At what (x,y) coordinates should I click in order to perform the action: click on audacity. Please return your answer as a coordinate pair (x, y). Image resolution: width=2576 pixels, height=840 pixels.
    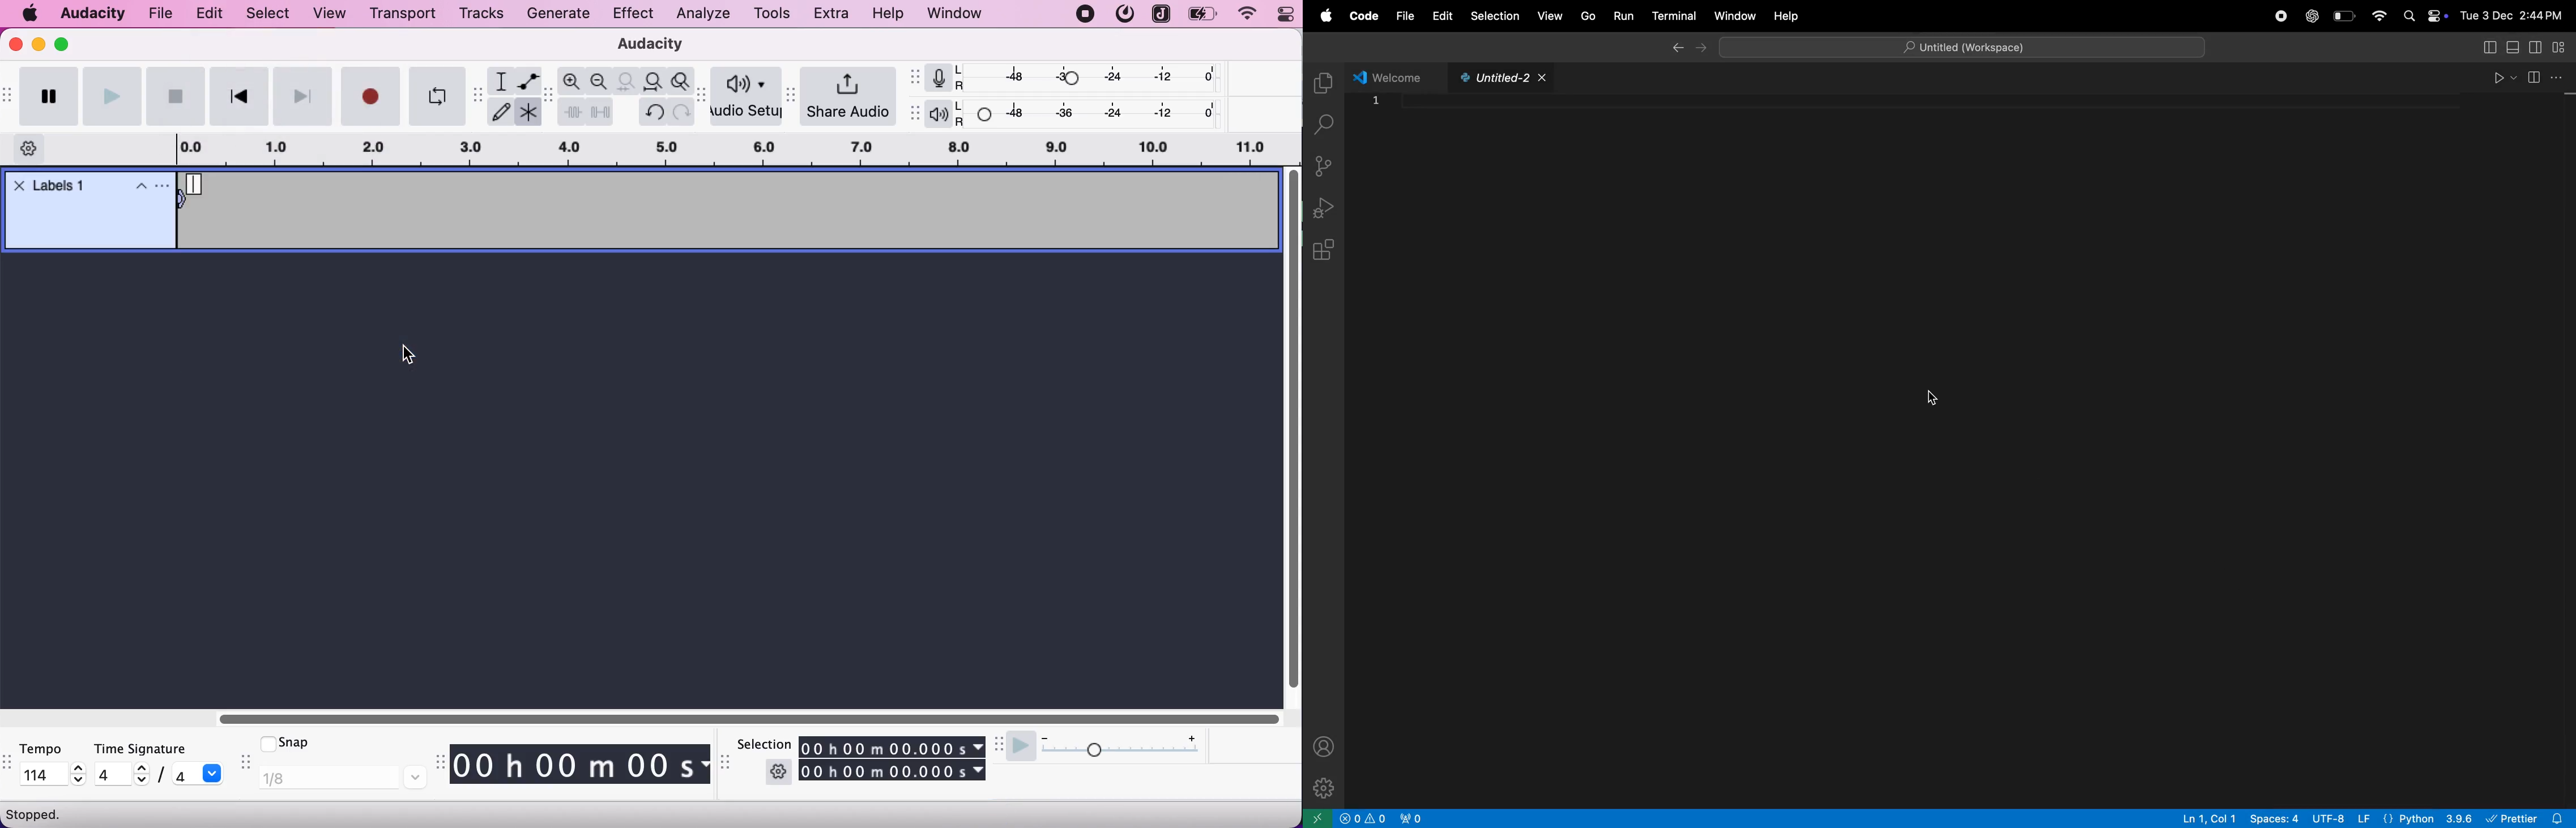
    Looking at the image, I should click on (93, 14).